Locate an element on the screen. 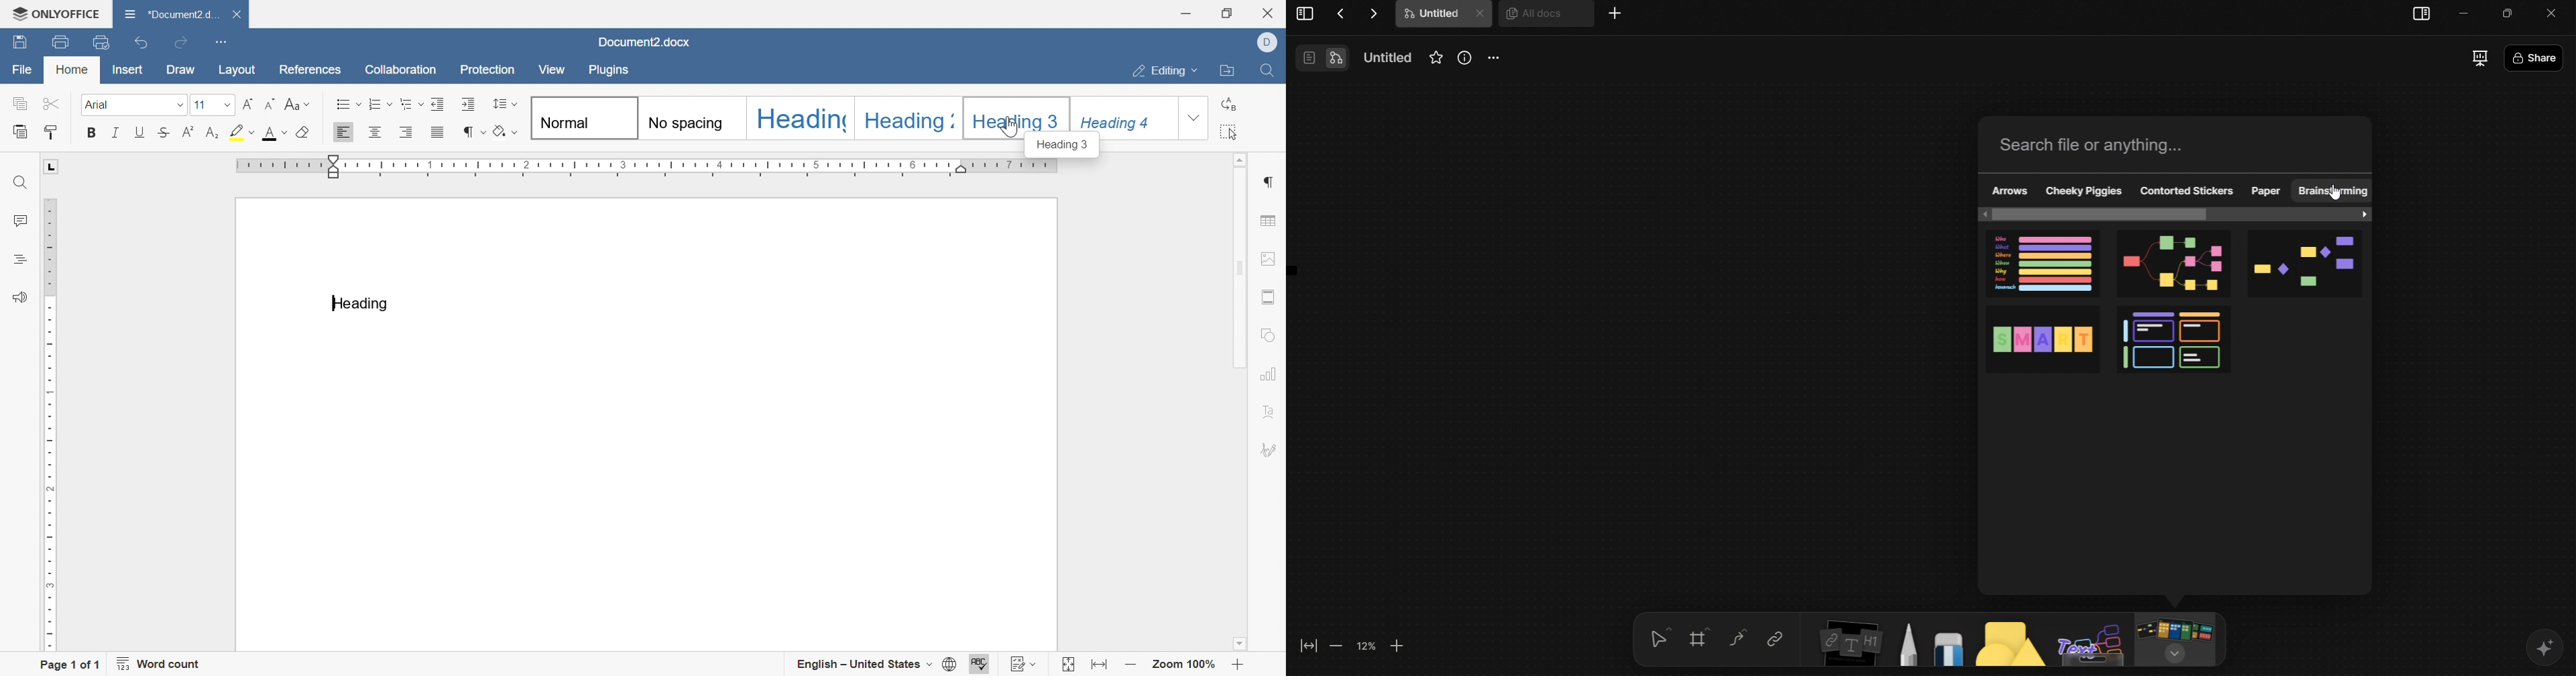 This screenshot has width=2576, height=700. Insert Elements Tool is located at coordinates (1848, 646).